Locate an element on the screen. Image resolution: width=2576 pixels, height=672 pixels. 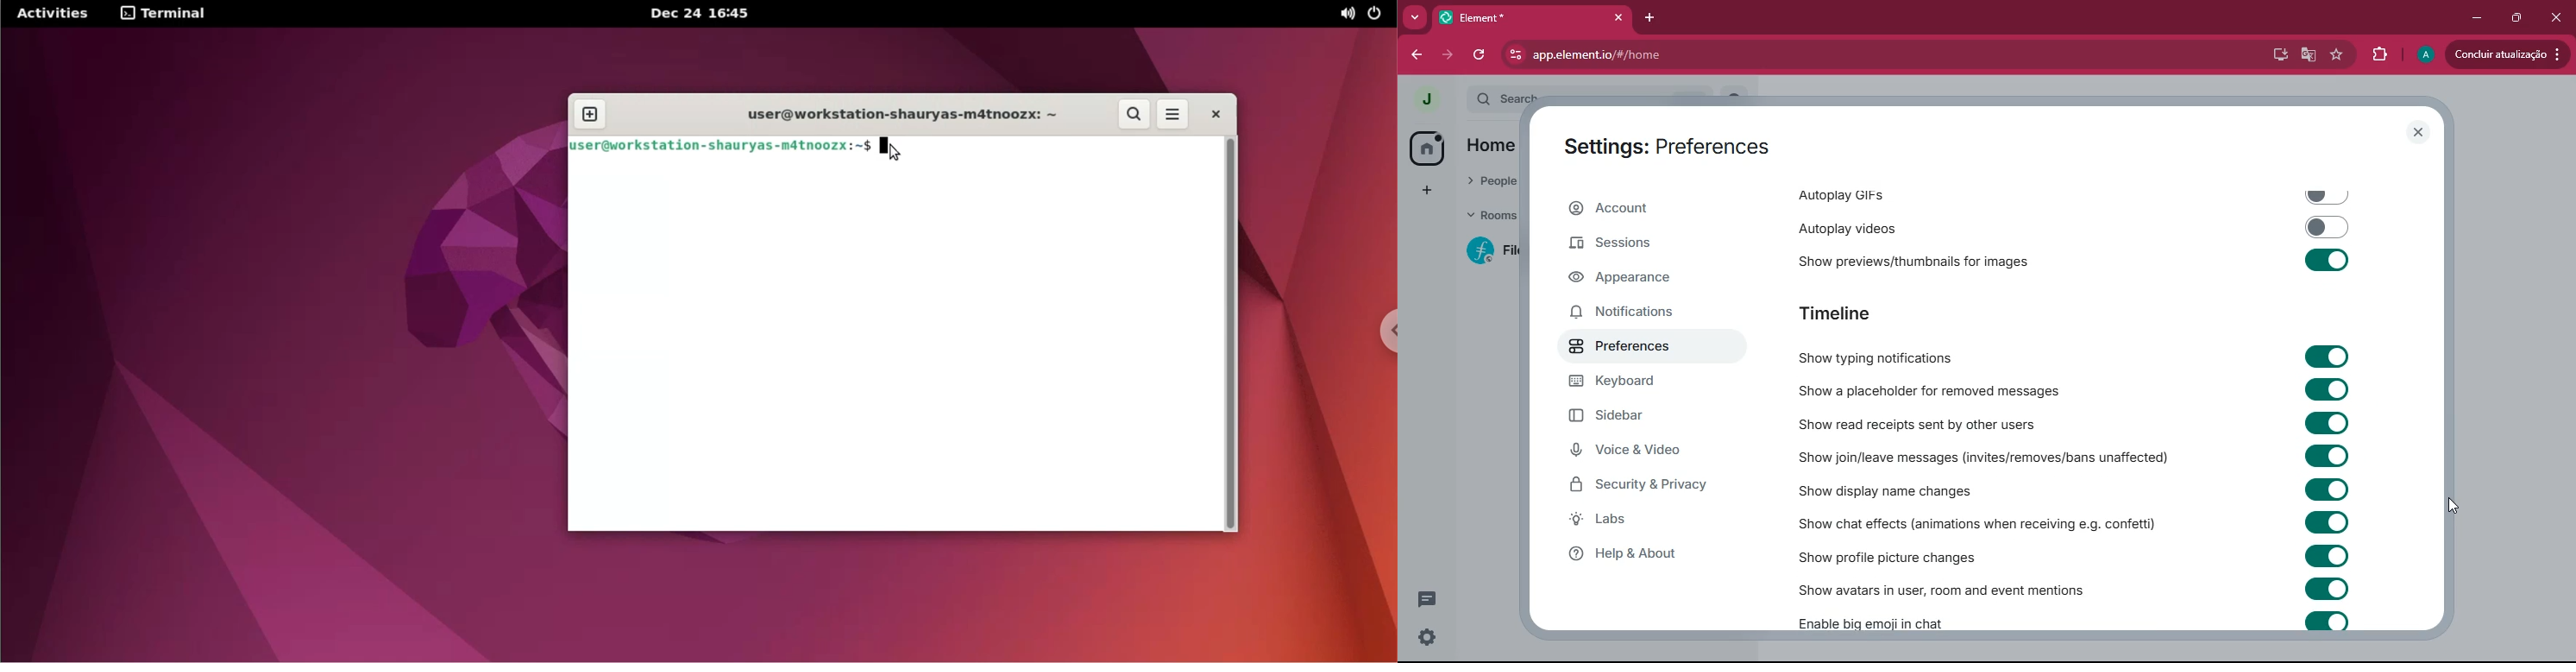
labs is located at coordinates (1637, 521).